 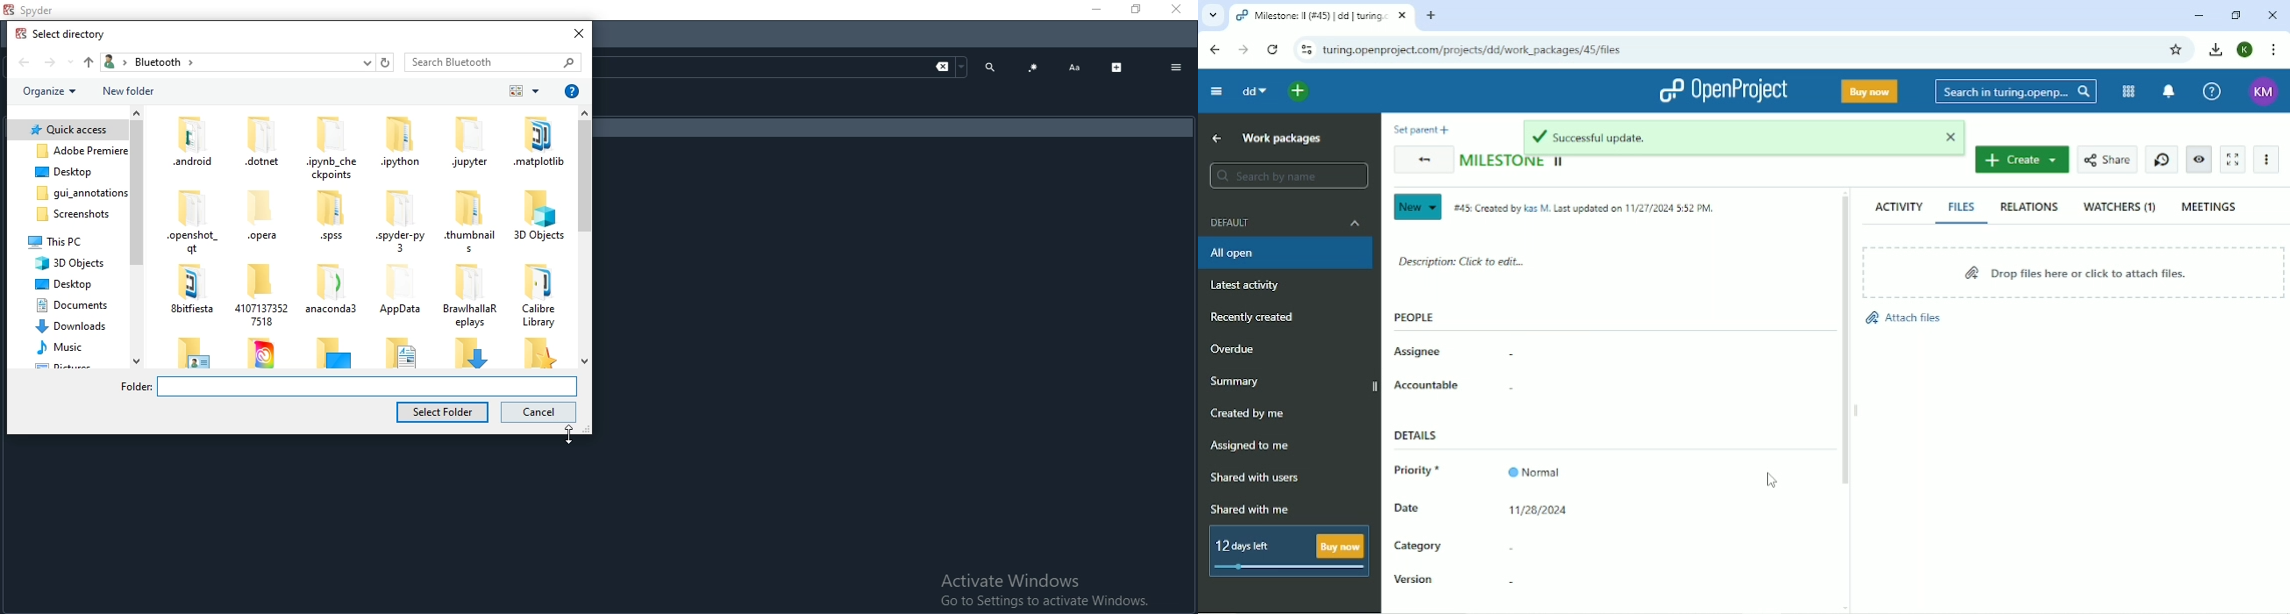 What do you see at coordinates (263, 142) in the screenshot?
I see `folder` at bounding box center [263, 142].